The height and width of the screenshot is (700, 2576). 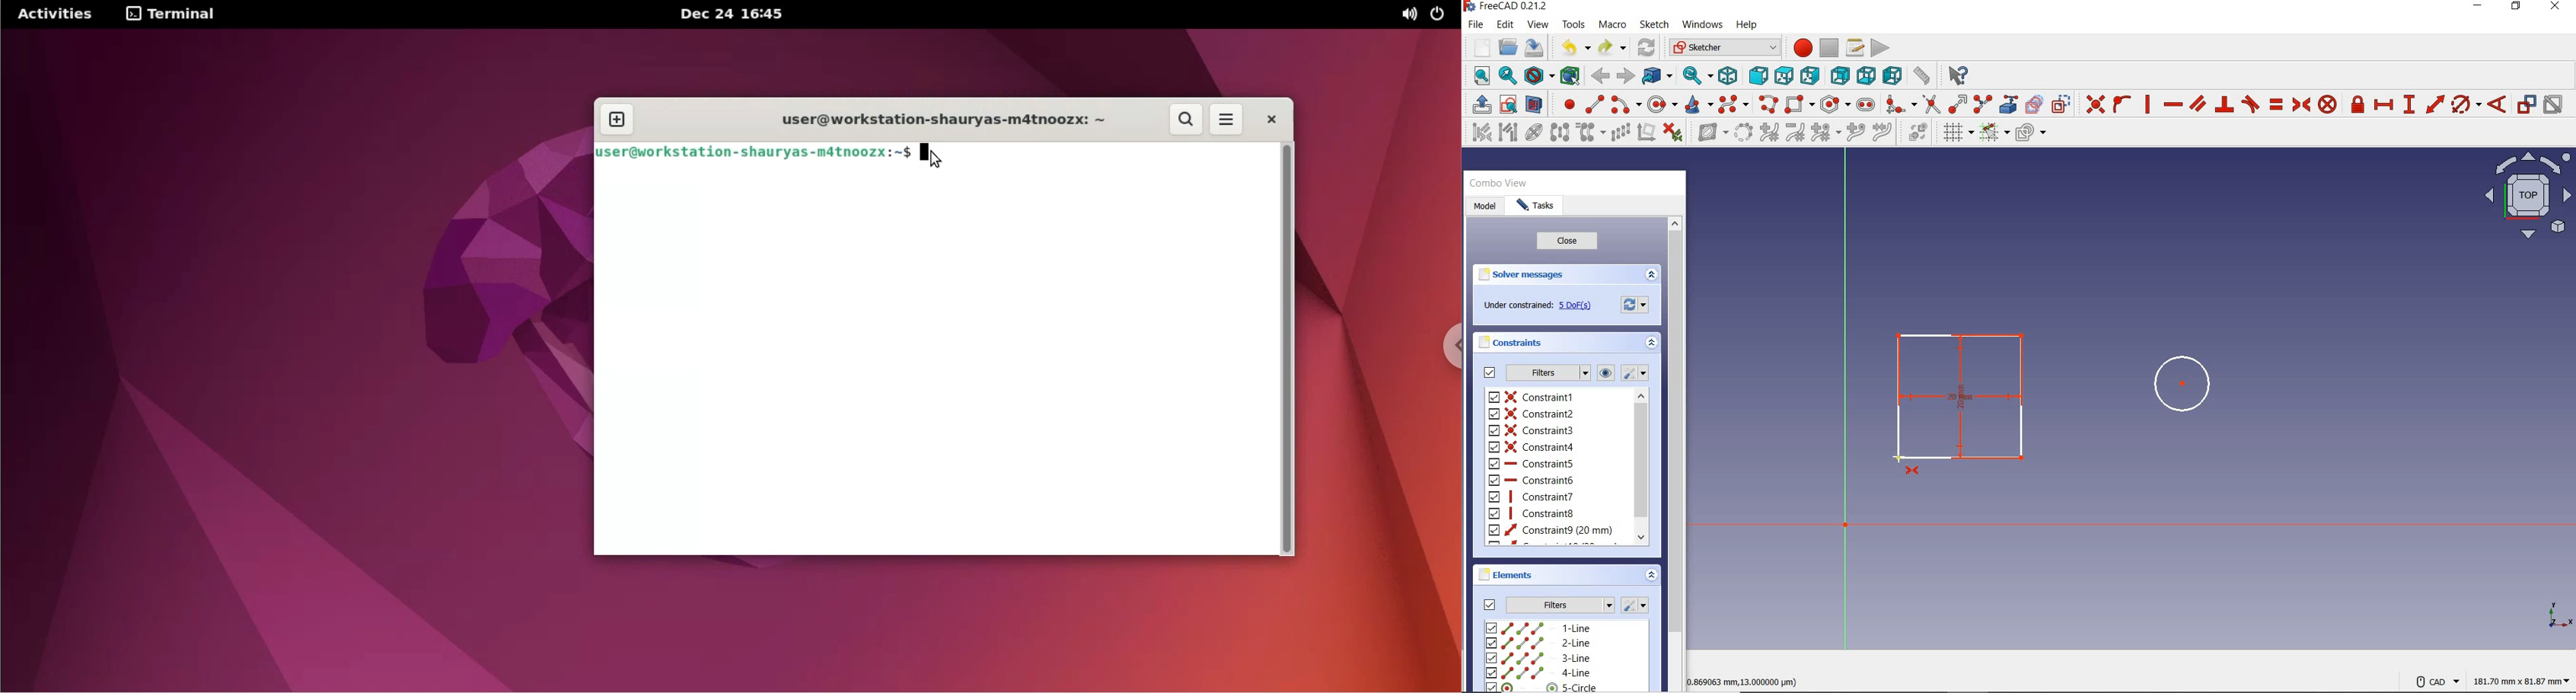 I want to click on expand, so click(x=1654, y=275).